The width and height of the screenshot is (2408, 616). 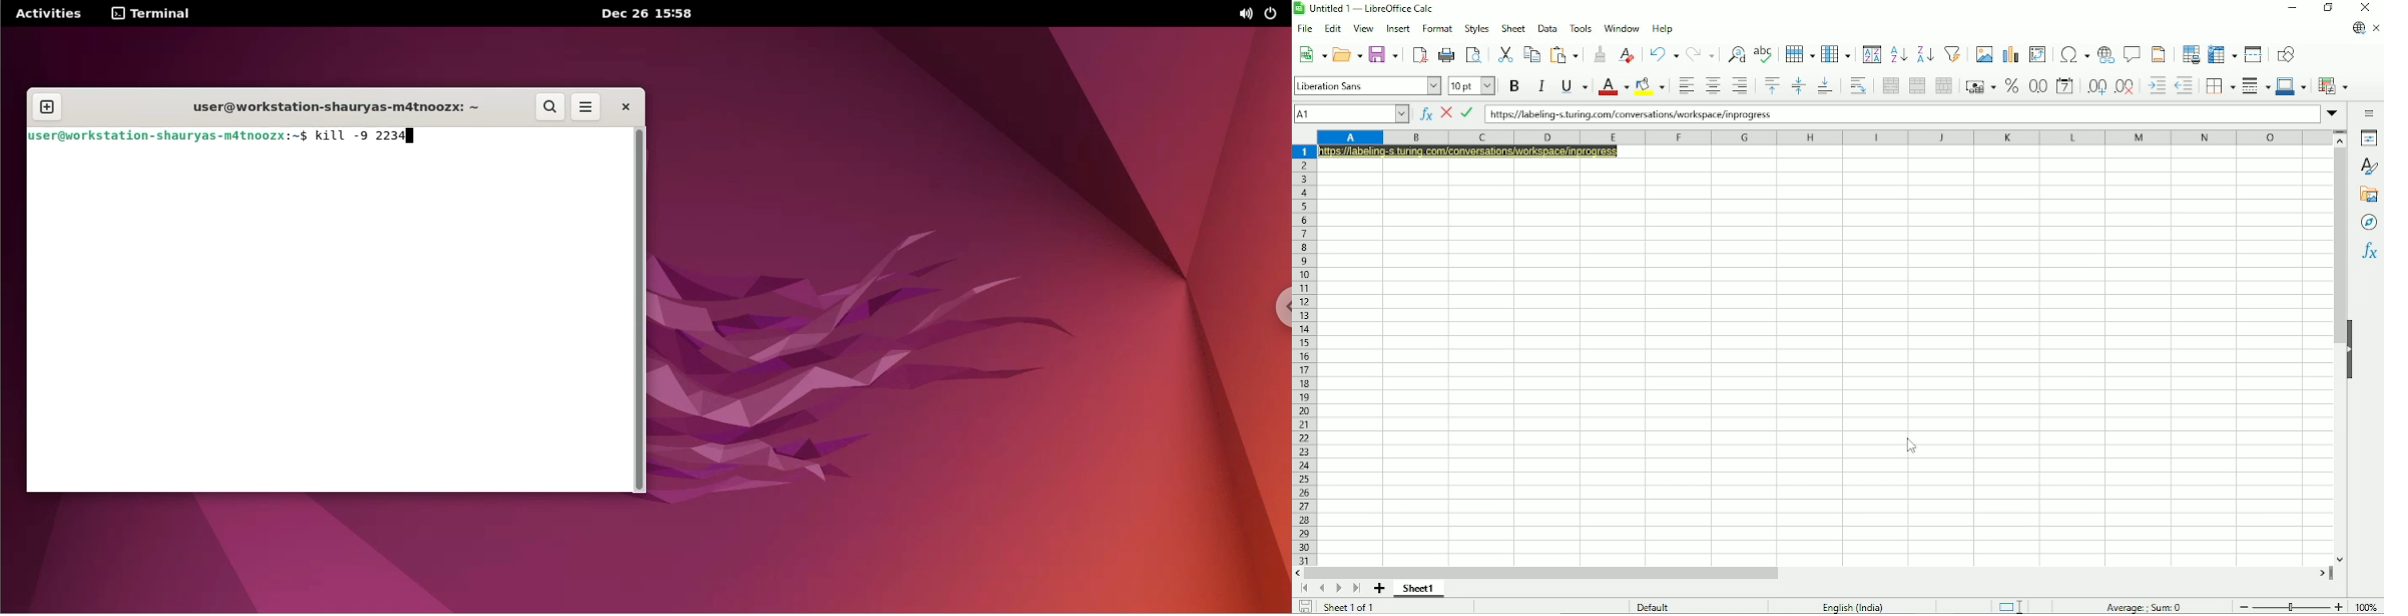 What do you see at coordinates (2336, 348) in the screenshot?
I see `Vertical scrollbar` at bounding box center [2336, 348].